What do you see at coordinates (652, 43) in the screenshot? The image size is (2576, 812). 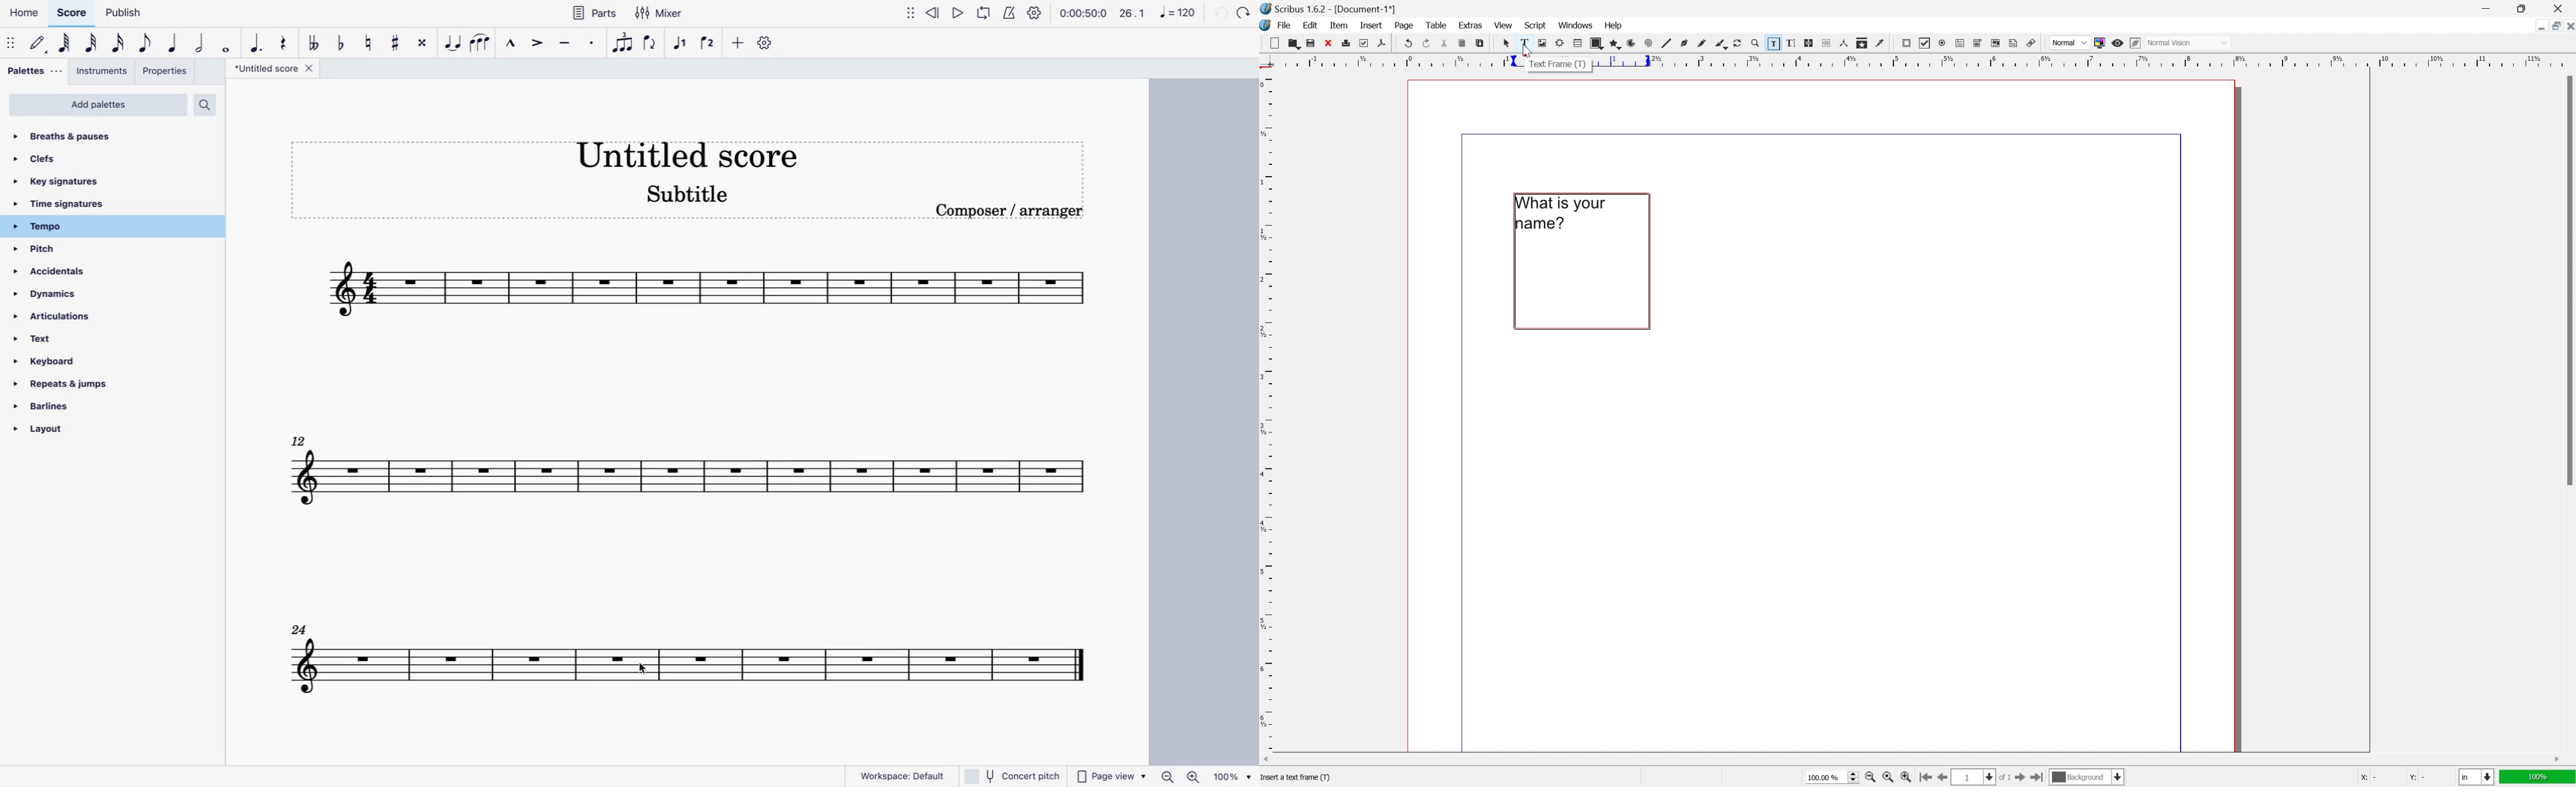 I see `flip direction` at bounding box center [652, 43].